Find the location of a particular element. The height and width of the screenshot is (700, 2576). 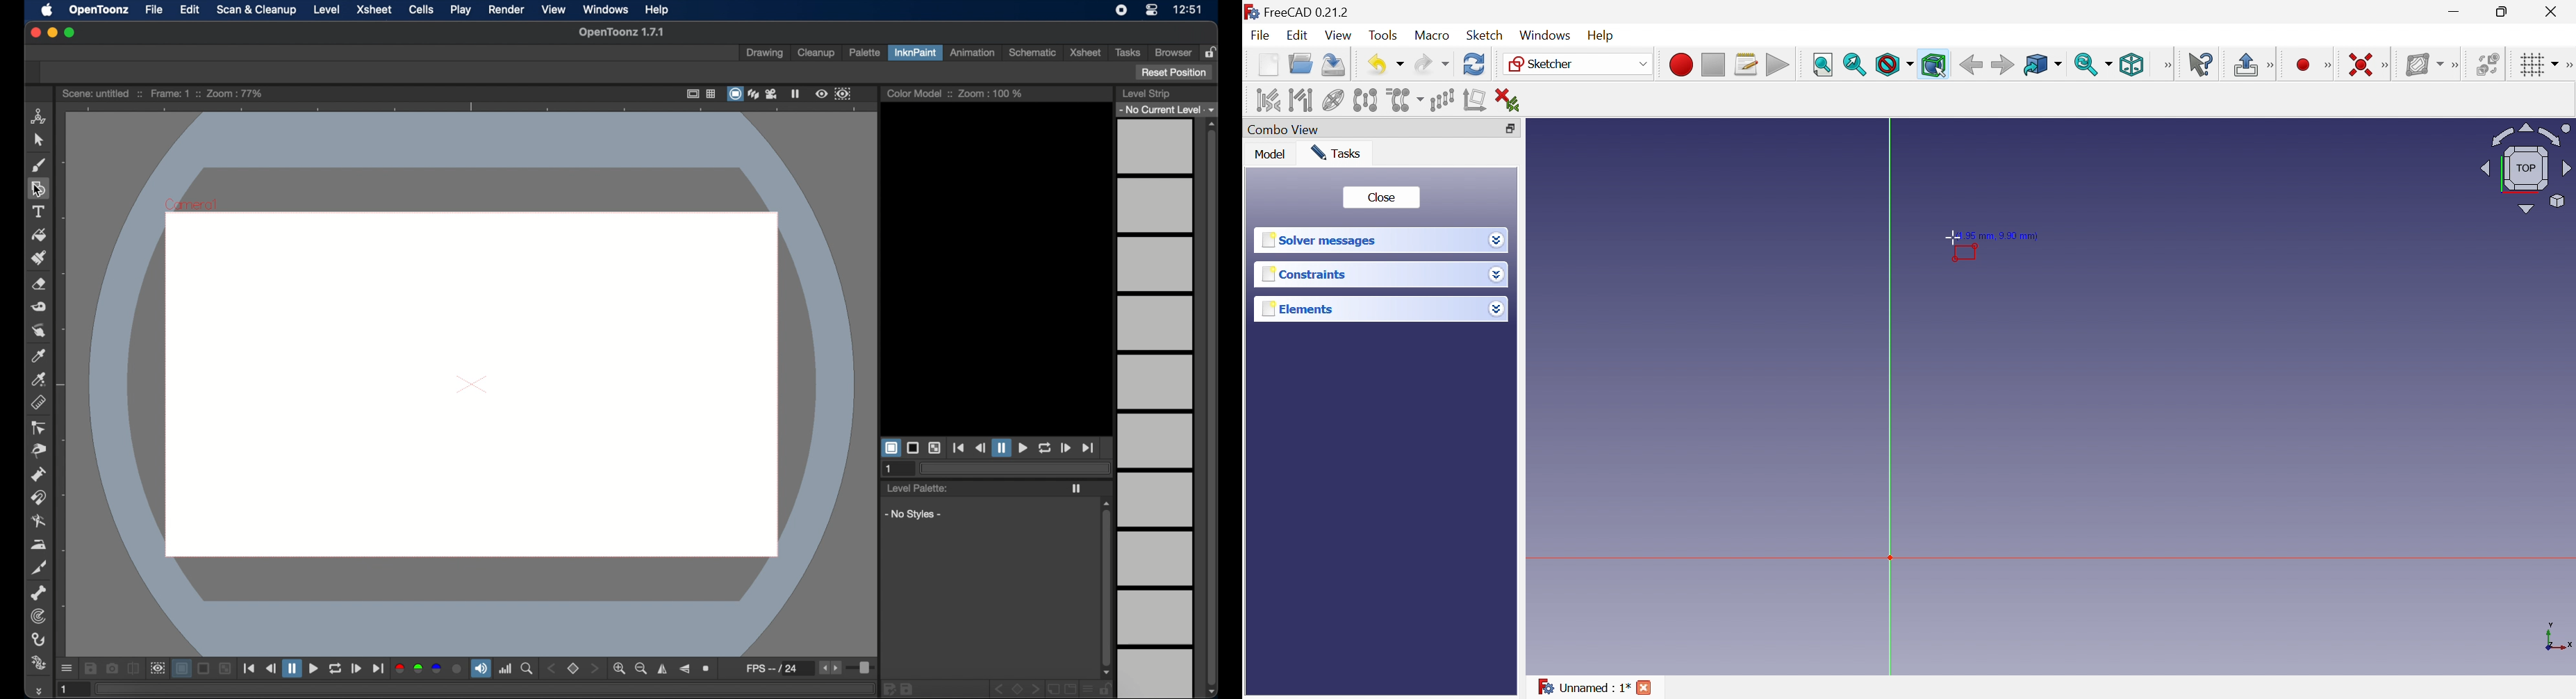

tape tool is located at coordinates (39, 307).